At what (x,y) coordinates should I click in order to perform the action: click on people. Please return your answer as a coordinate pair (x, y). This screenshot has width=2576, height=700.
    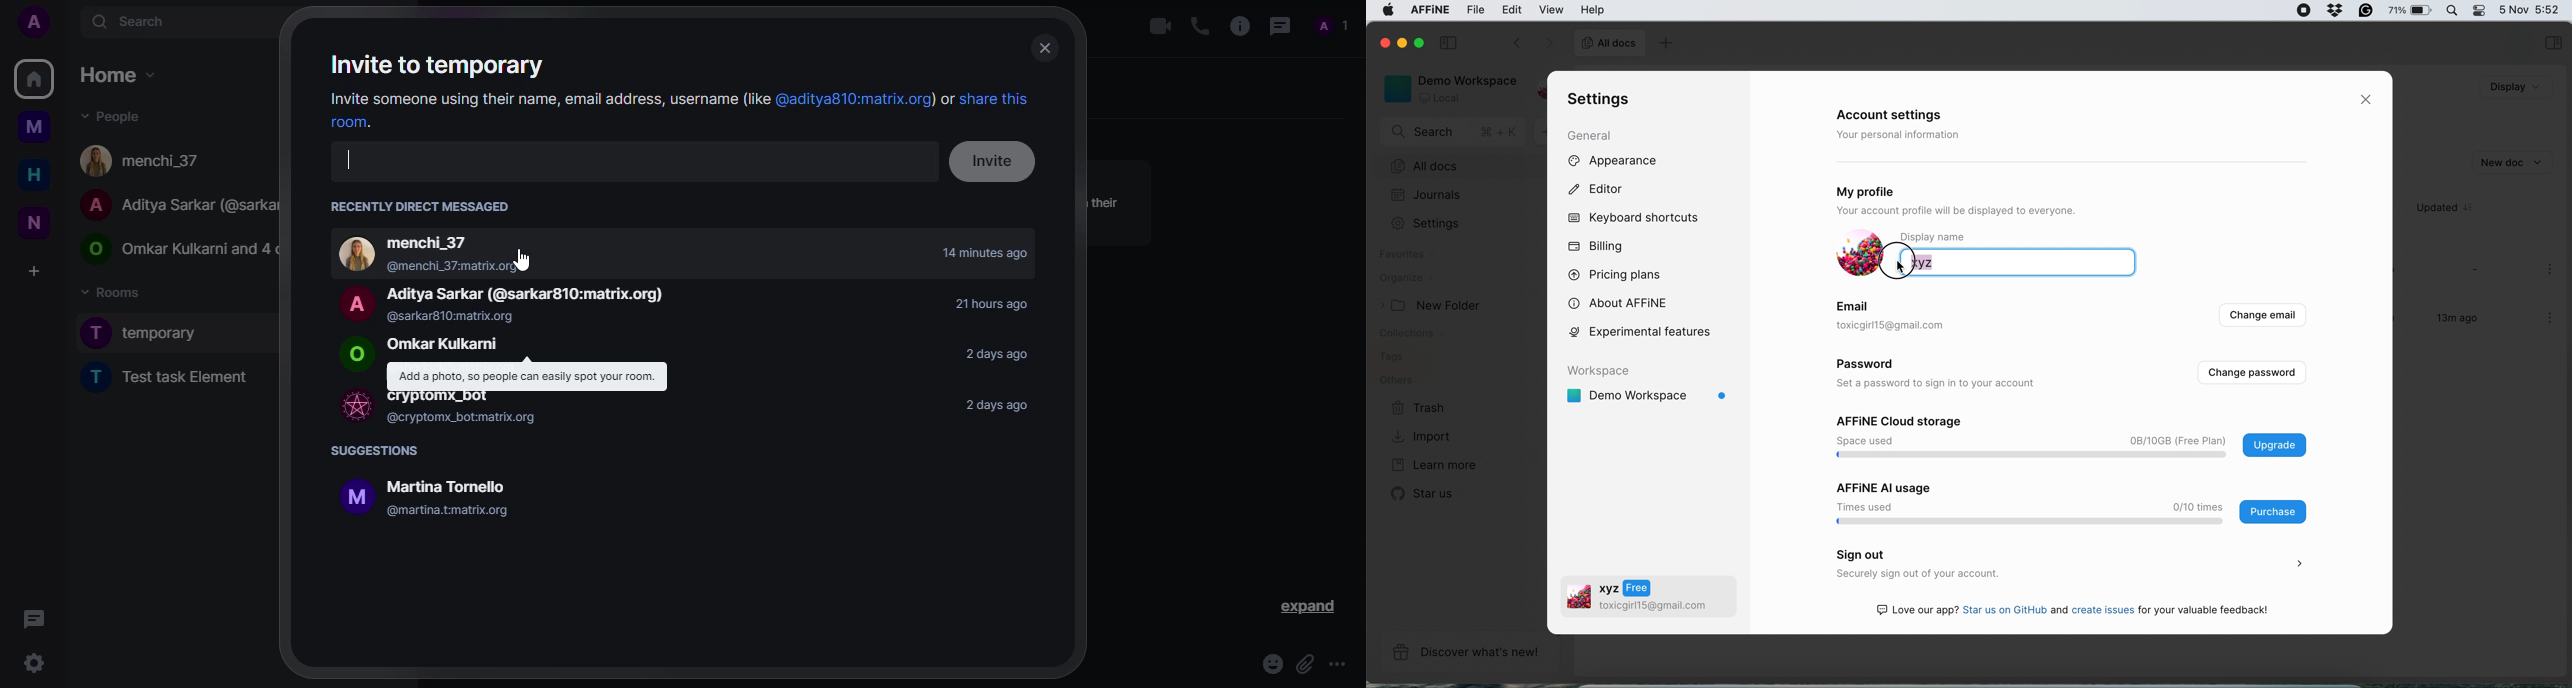
    Looking at the image, I should click on (145, 160).